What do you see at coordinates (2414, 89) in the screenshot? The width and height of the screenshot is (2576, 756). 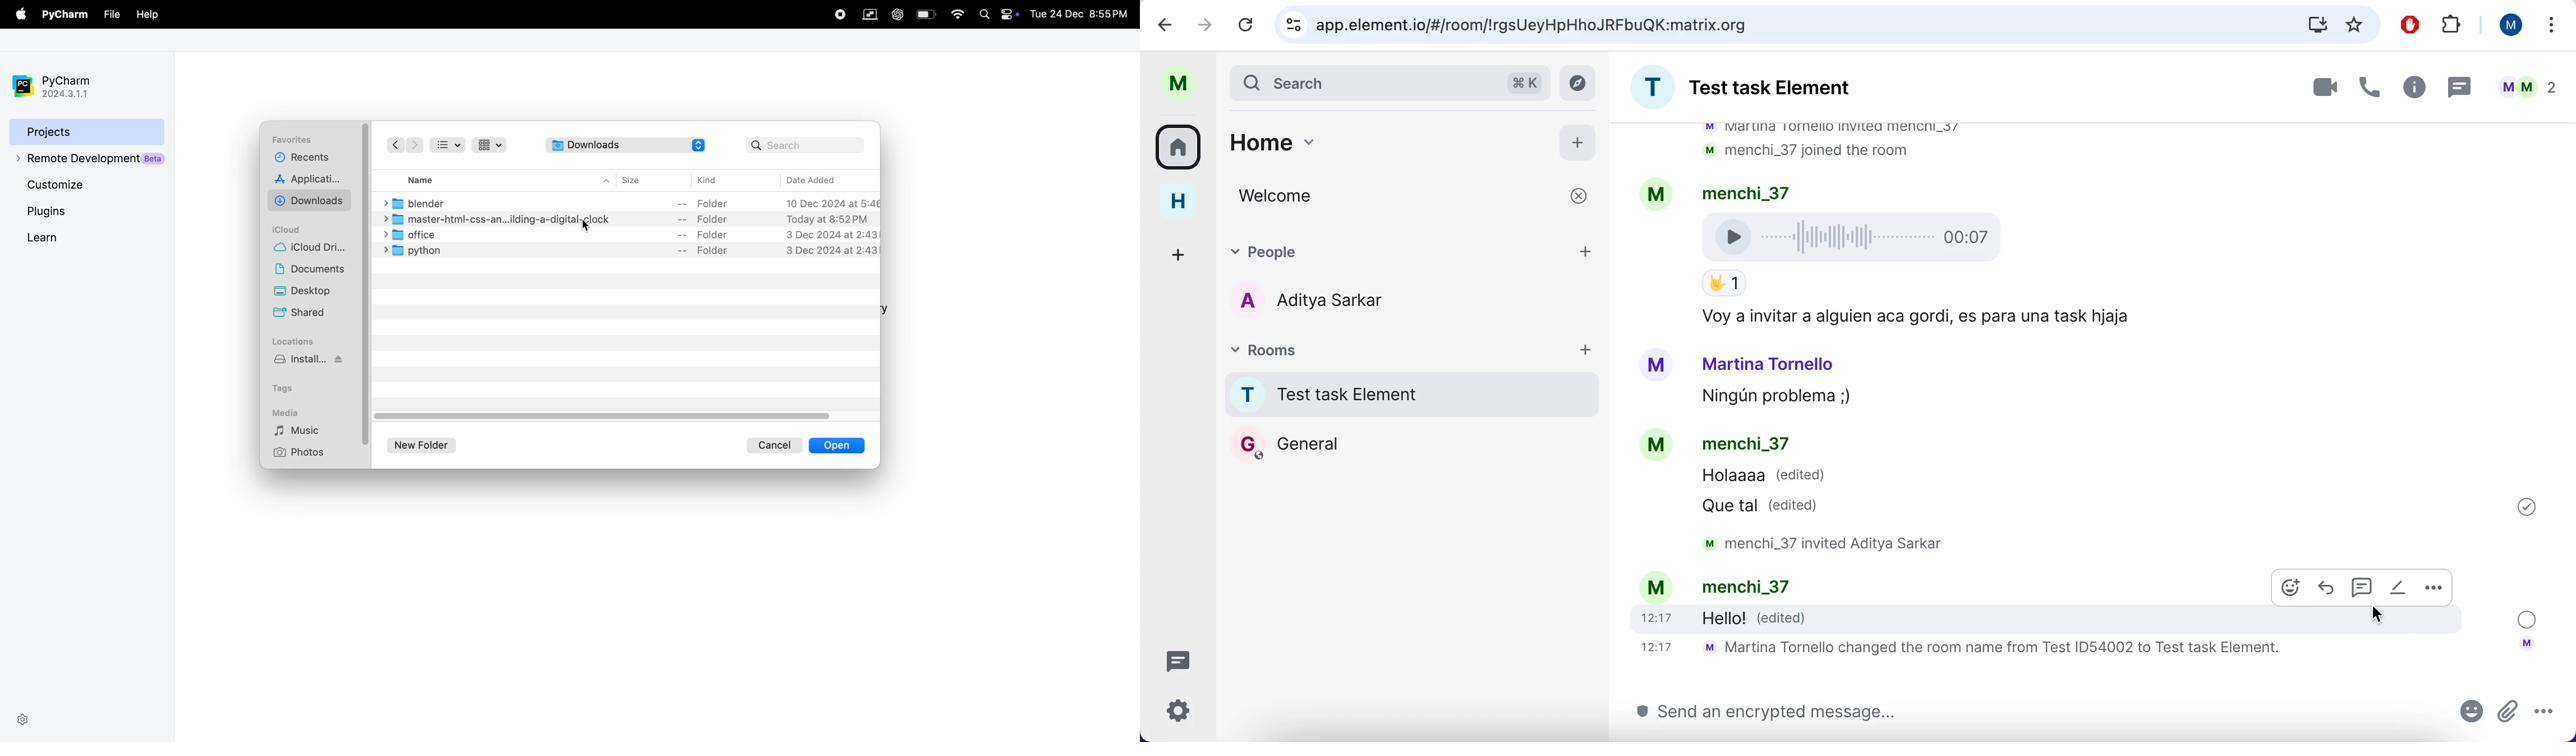 I see `info` at bounding box center [2414, 89].